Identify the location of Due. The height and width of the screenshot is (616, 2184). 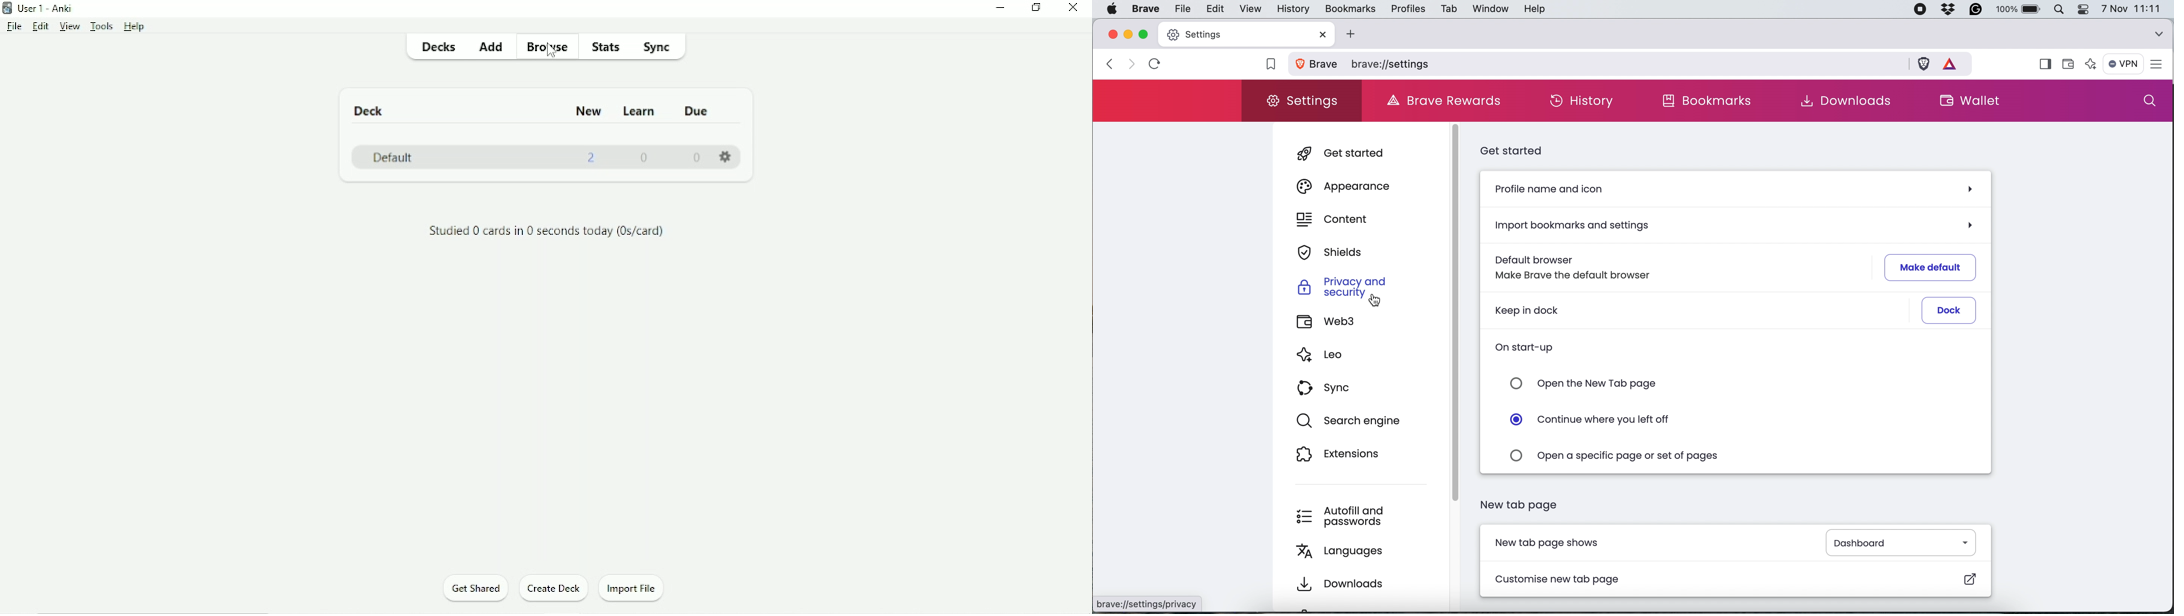
(695, 109).